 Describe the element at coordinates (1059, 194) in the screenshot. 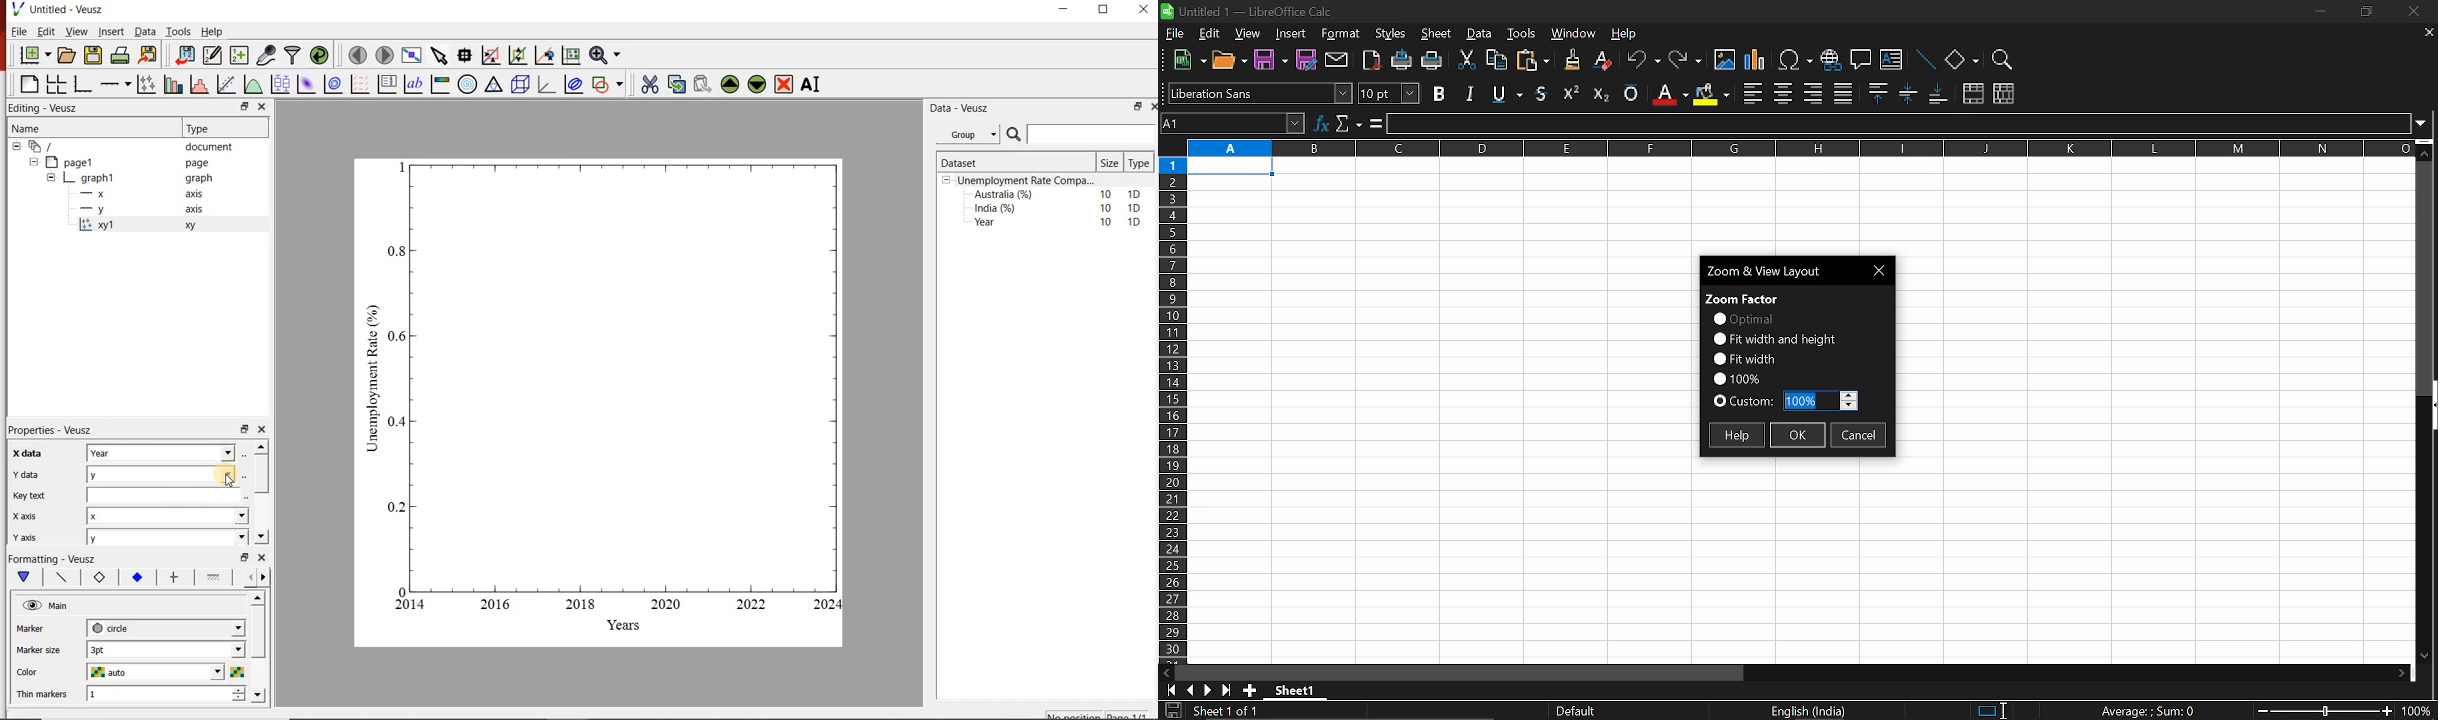

I see `Australia (%) 10 1D` at that location.